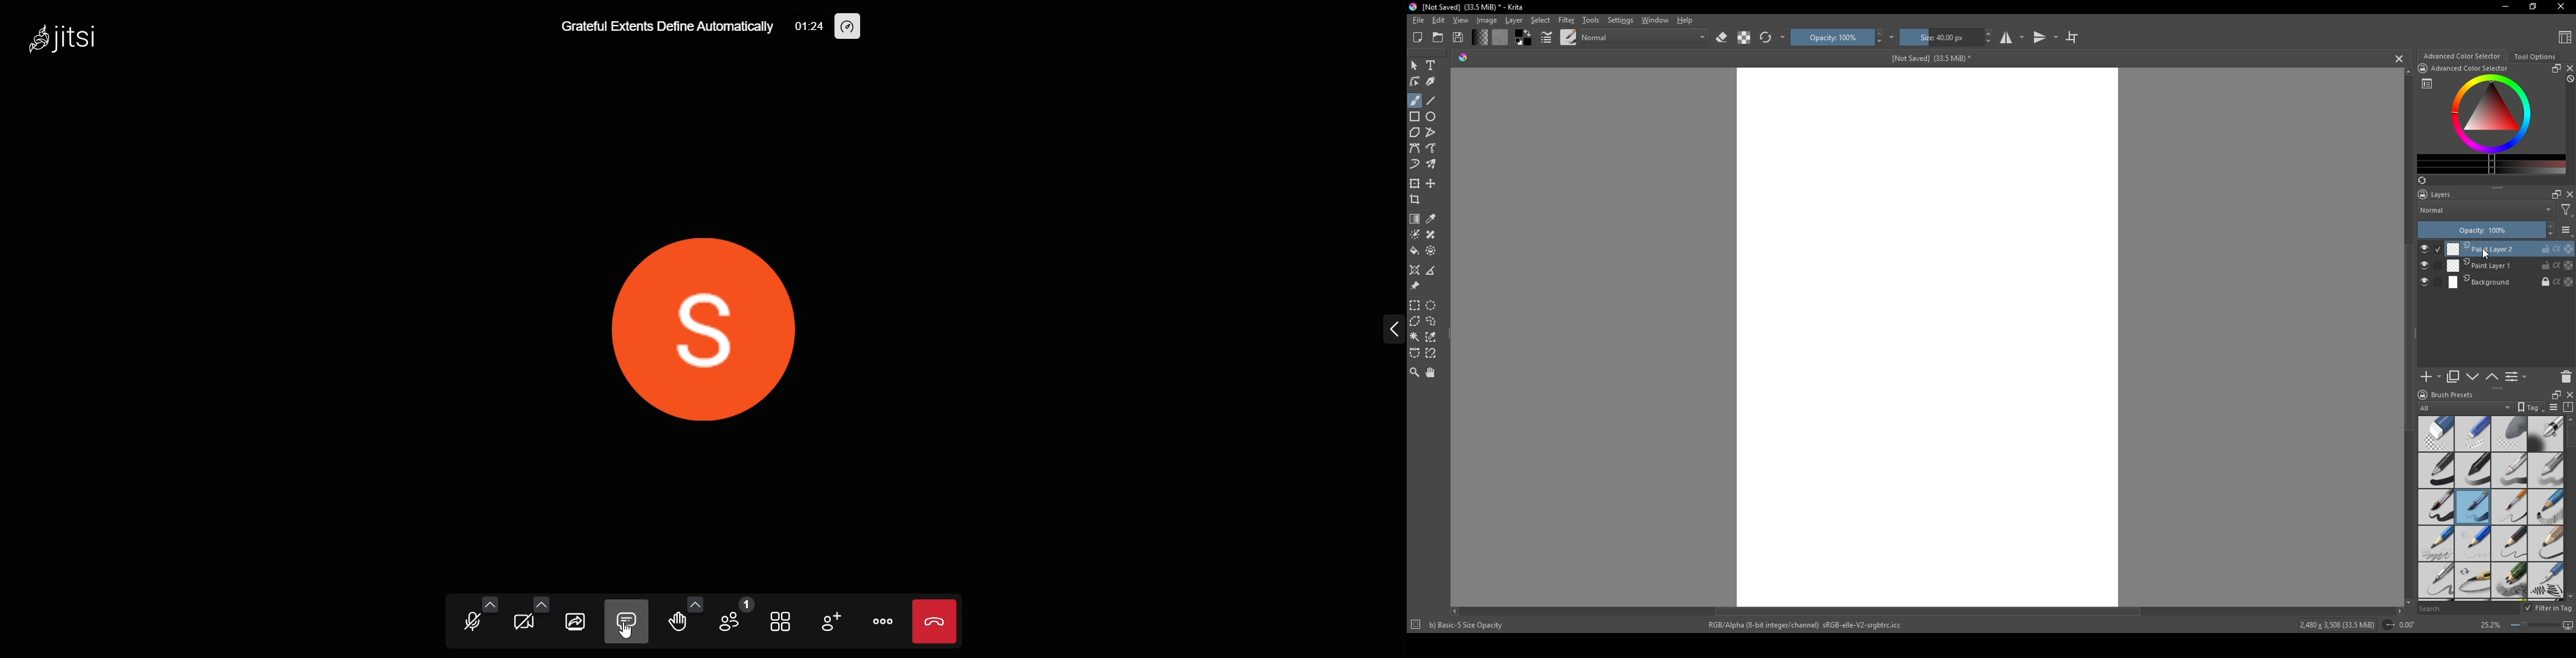  I want to click on resize, so click(2554, 394).